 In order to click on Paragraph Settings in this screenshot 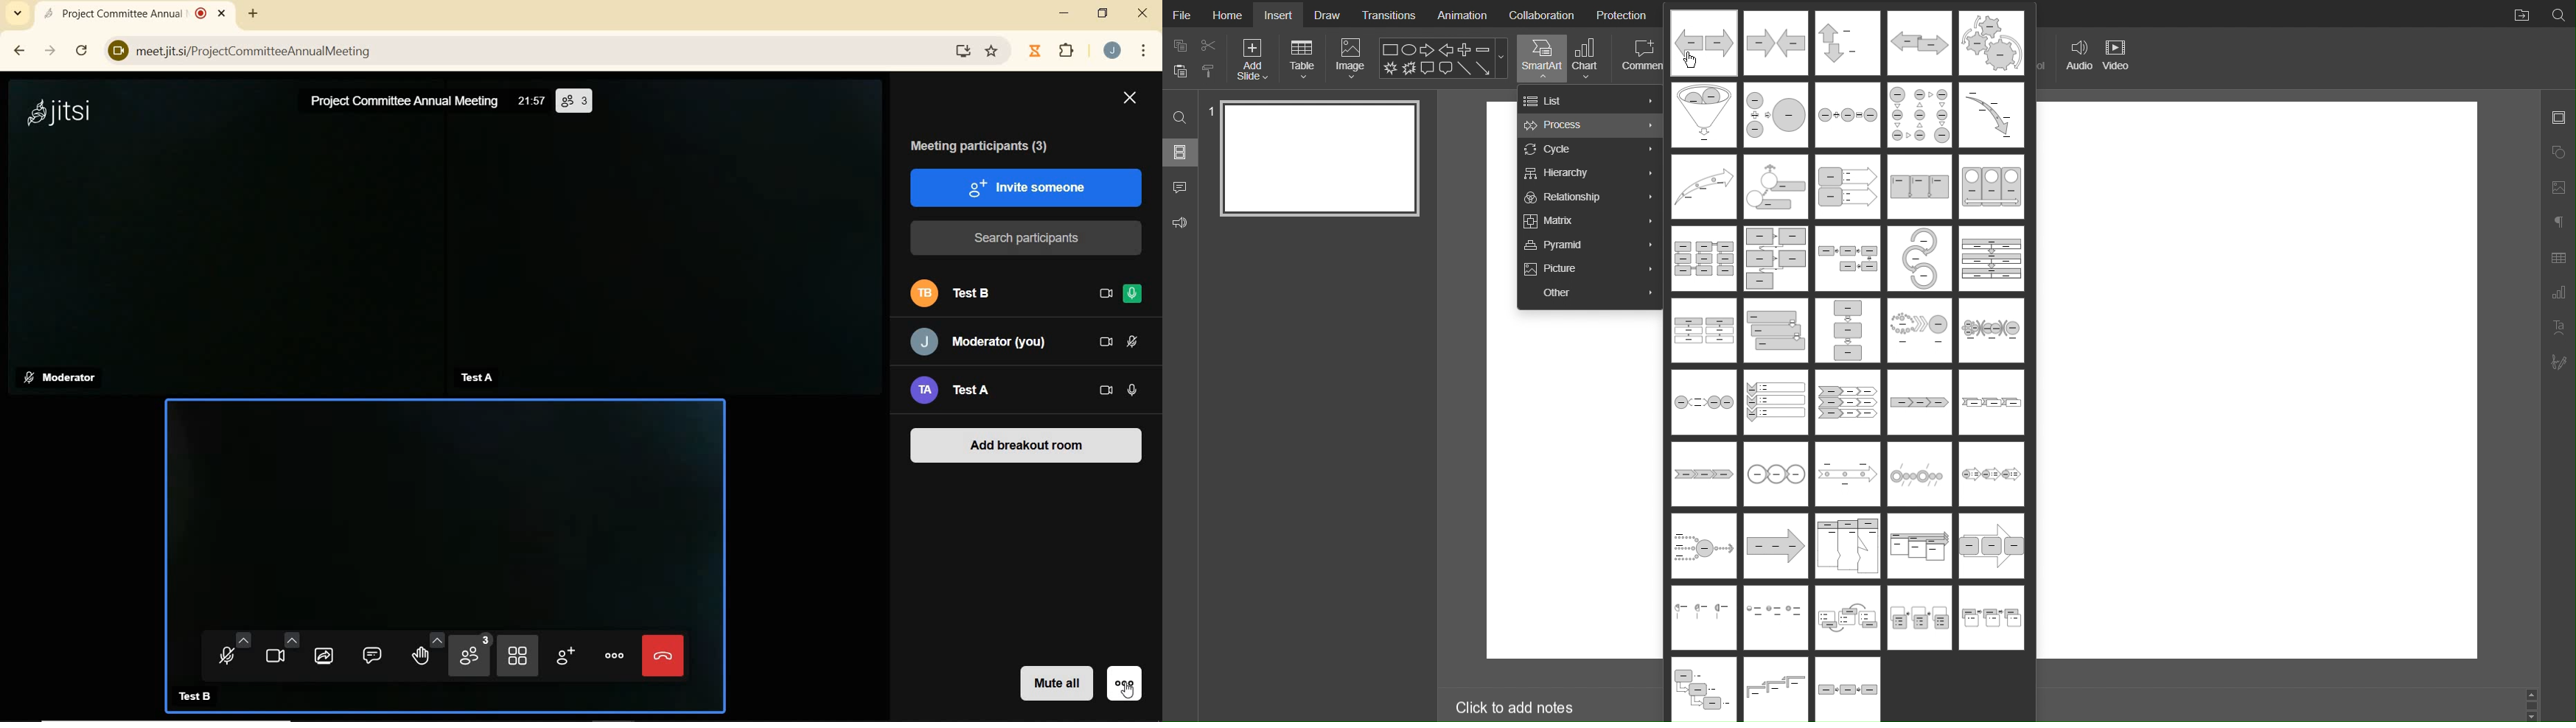, I will do `click(2558, 222)`.